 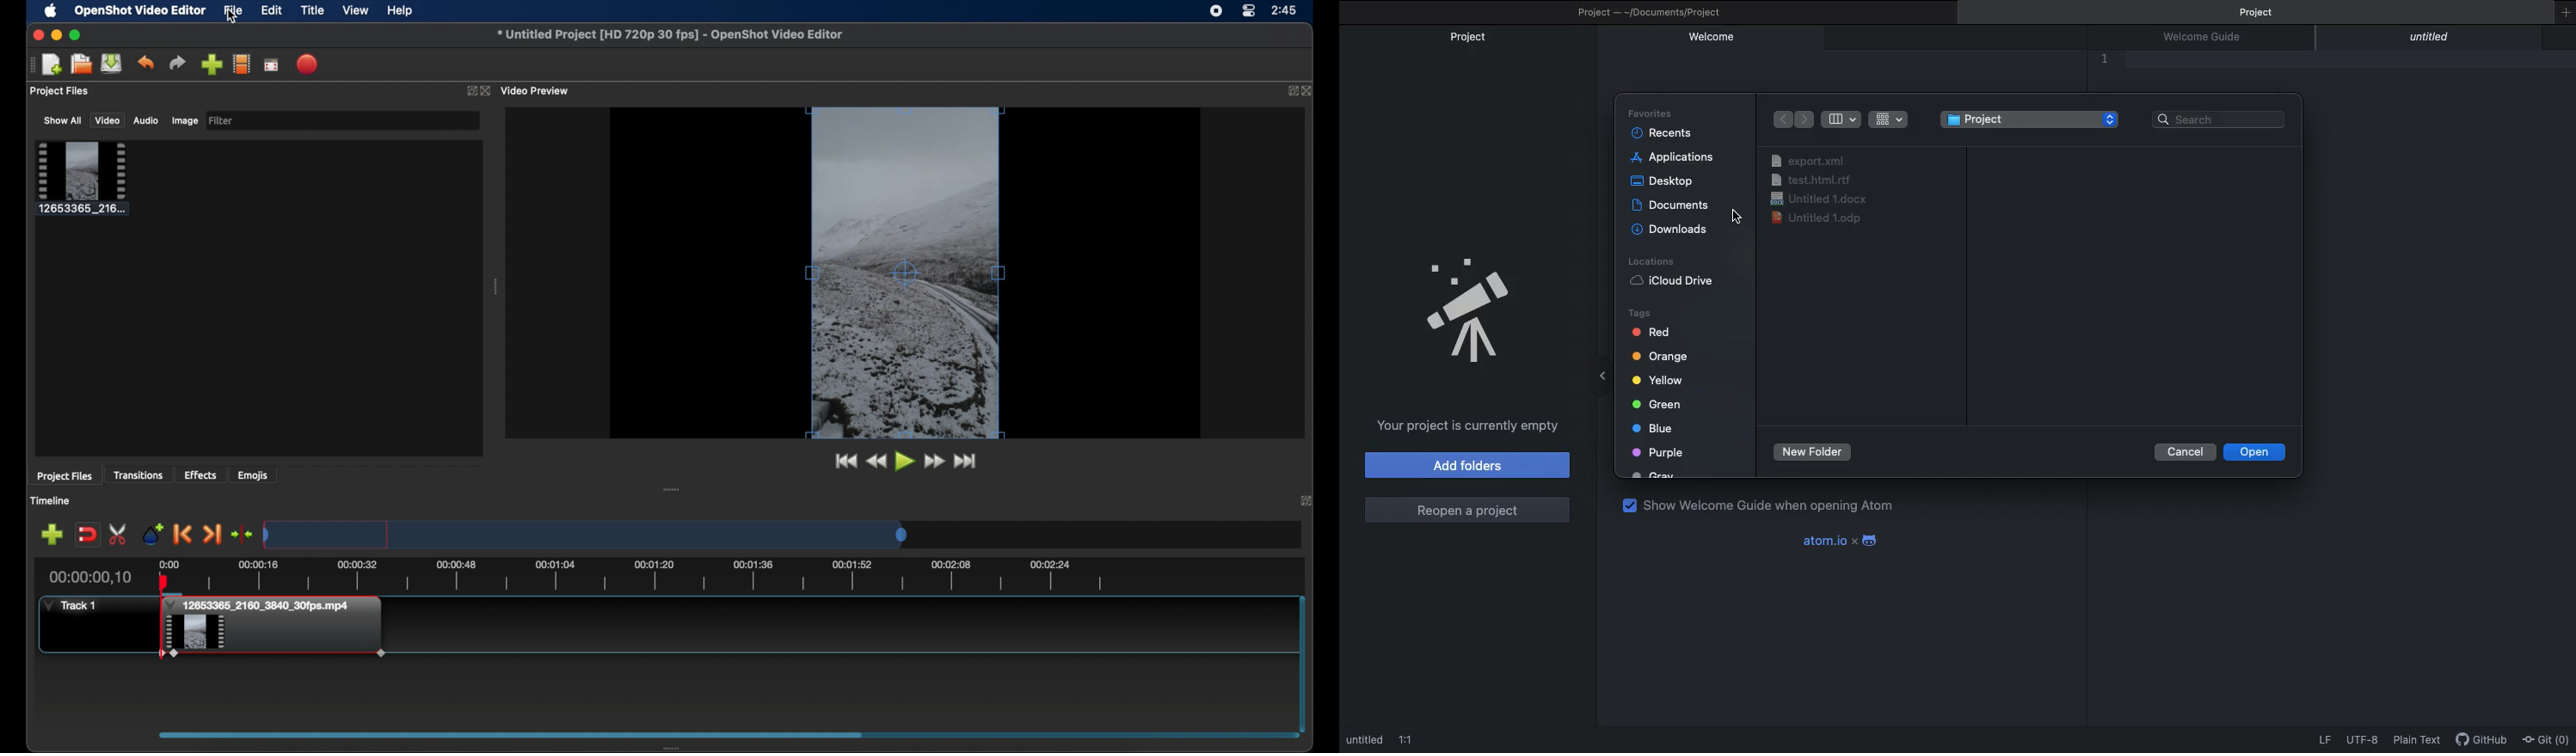 What do you see at coordinates (271, 66) in the screenshot?
I see `full screen` at bounding box center [271, 66].